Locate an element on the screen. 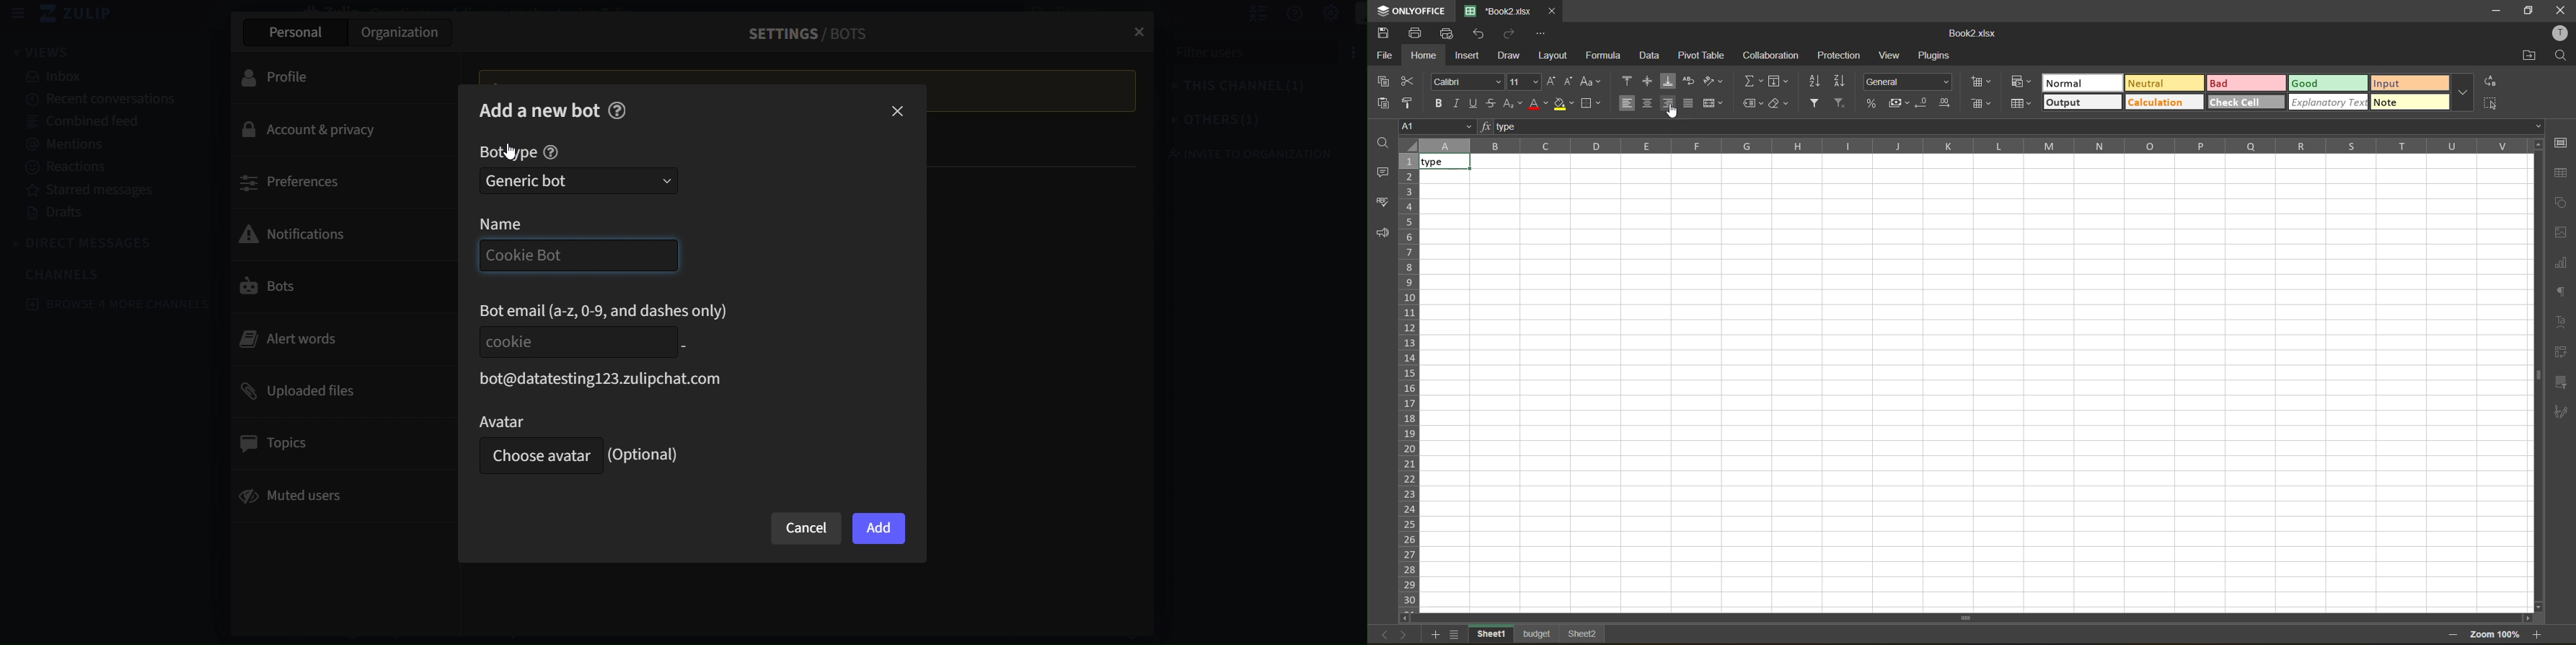 The width and height of the screenshot is (2576, 672). percent is located at coordinates (1874, 104).